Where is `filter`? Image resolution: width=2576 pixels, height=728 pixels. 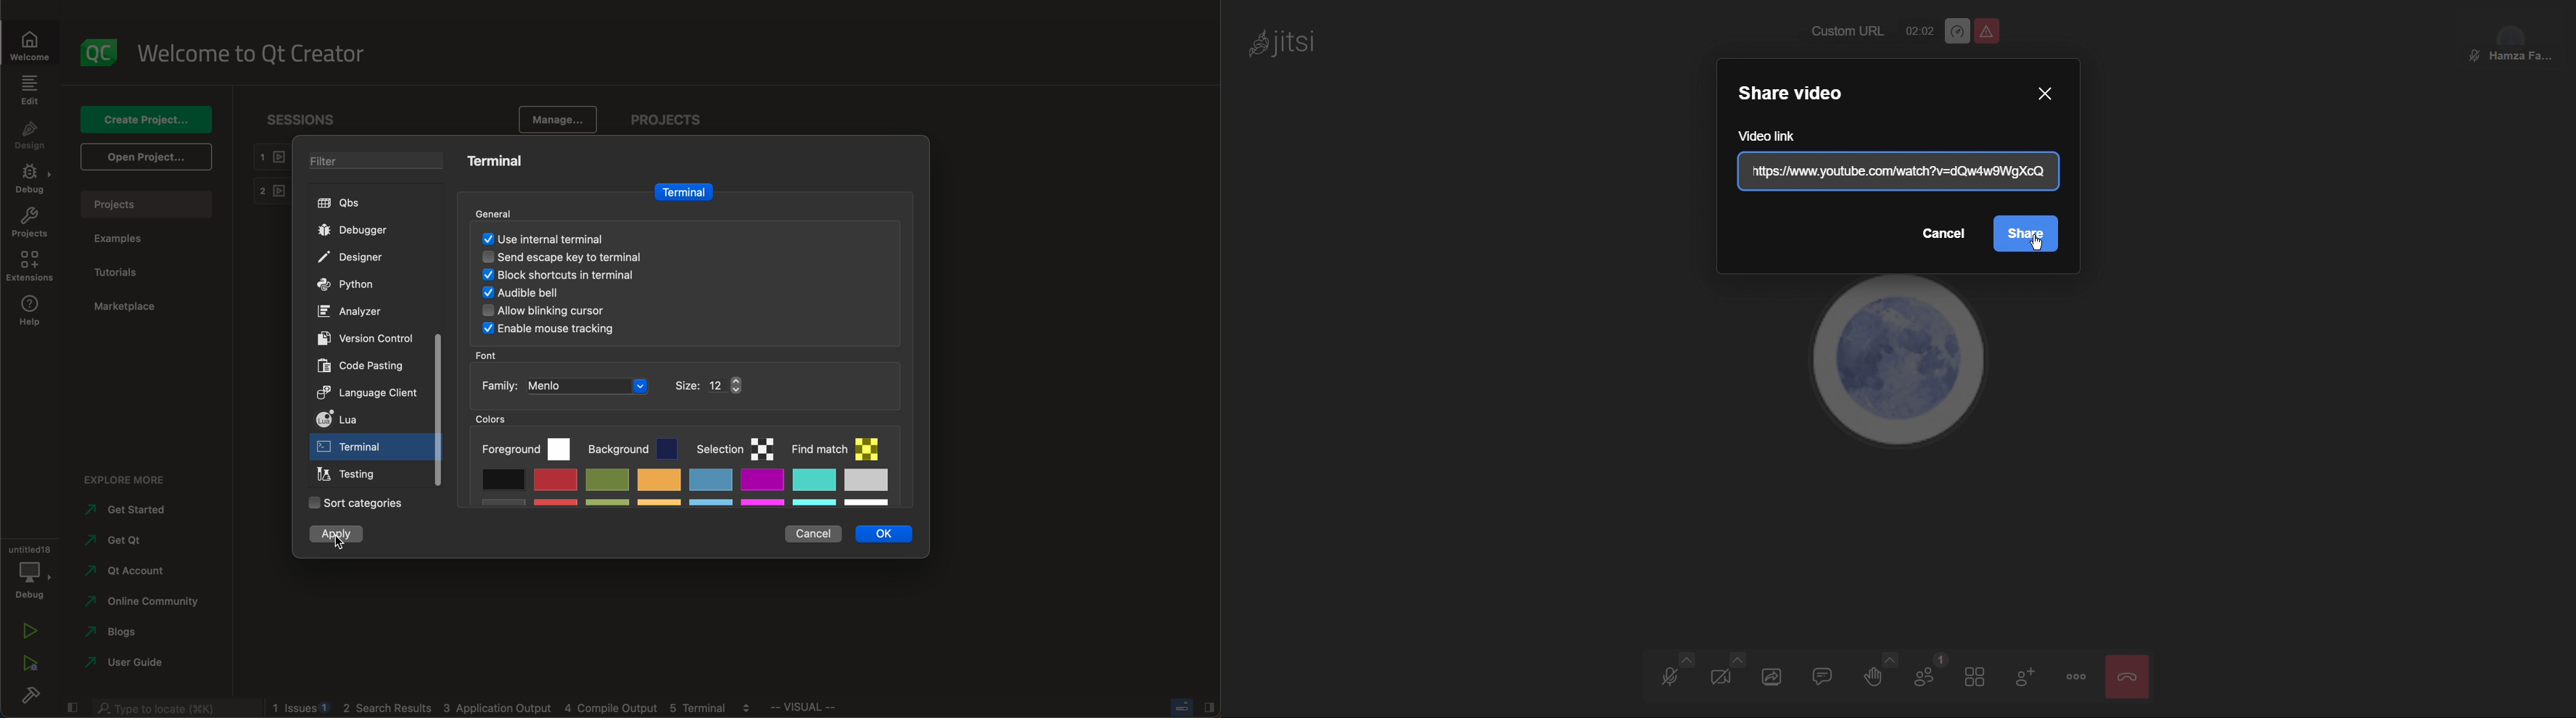
filter is located at coordinates (366, 158).